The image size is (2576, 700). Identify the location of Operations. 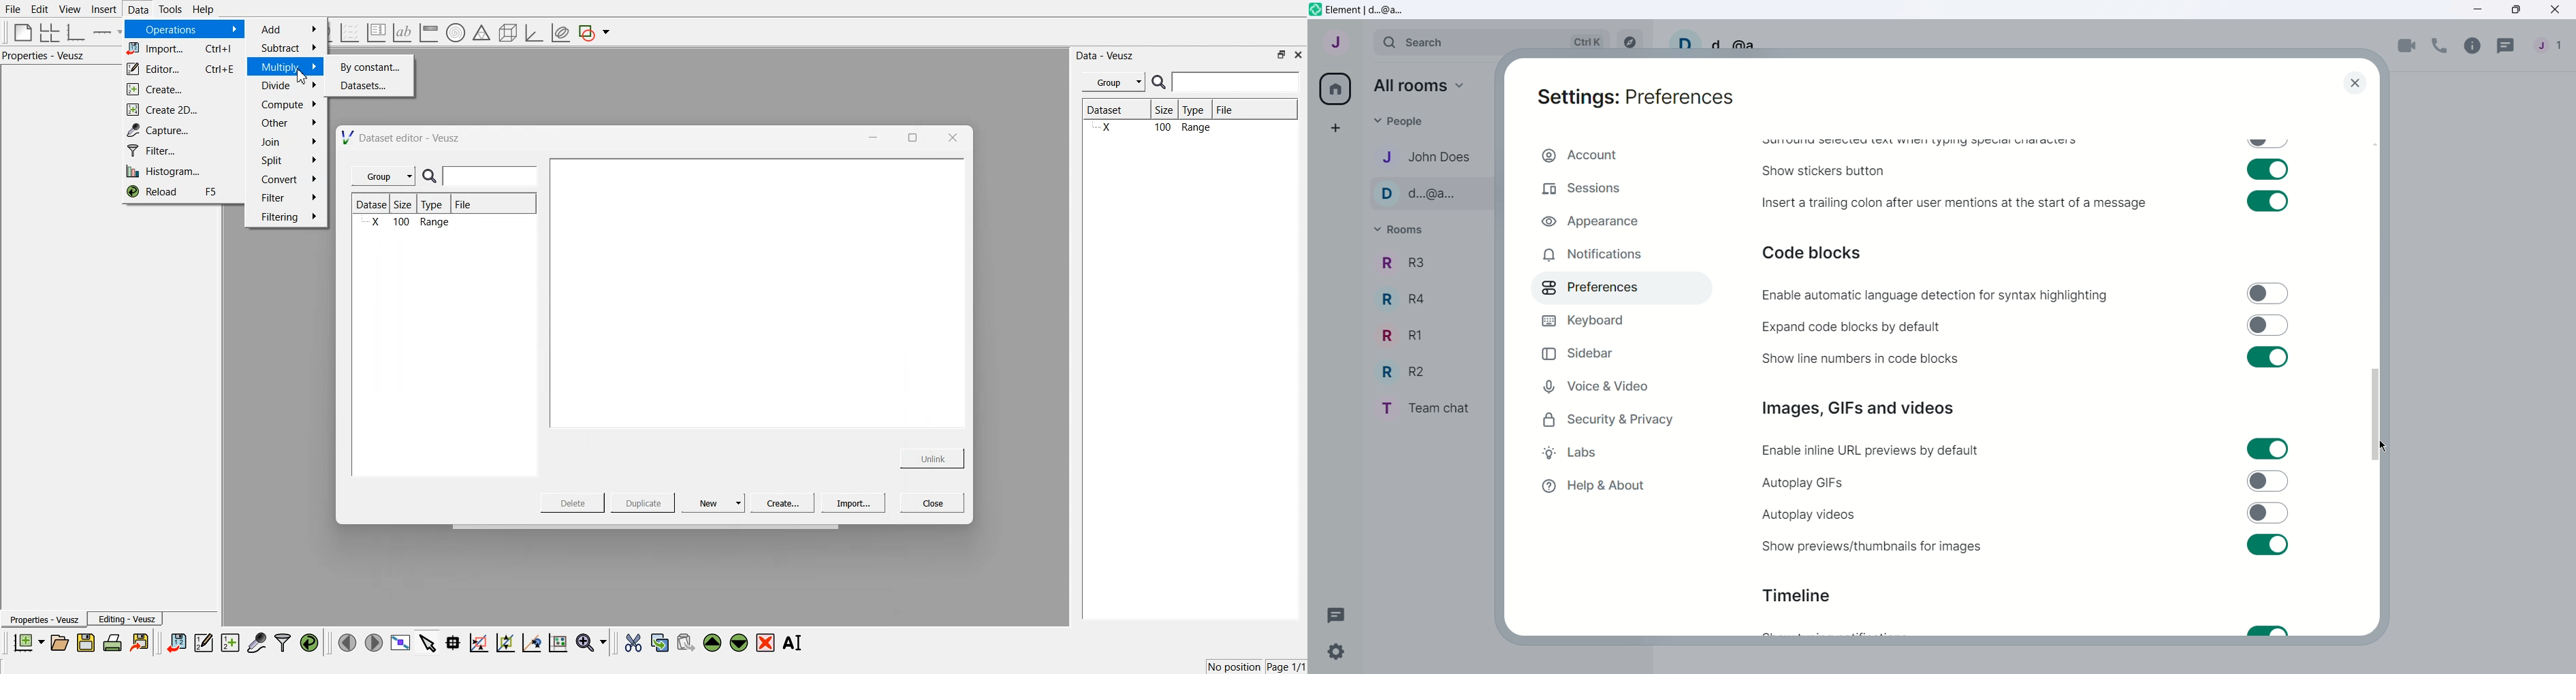
(182, 29).